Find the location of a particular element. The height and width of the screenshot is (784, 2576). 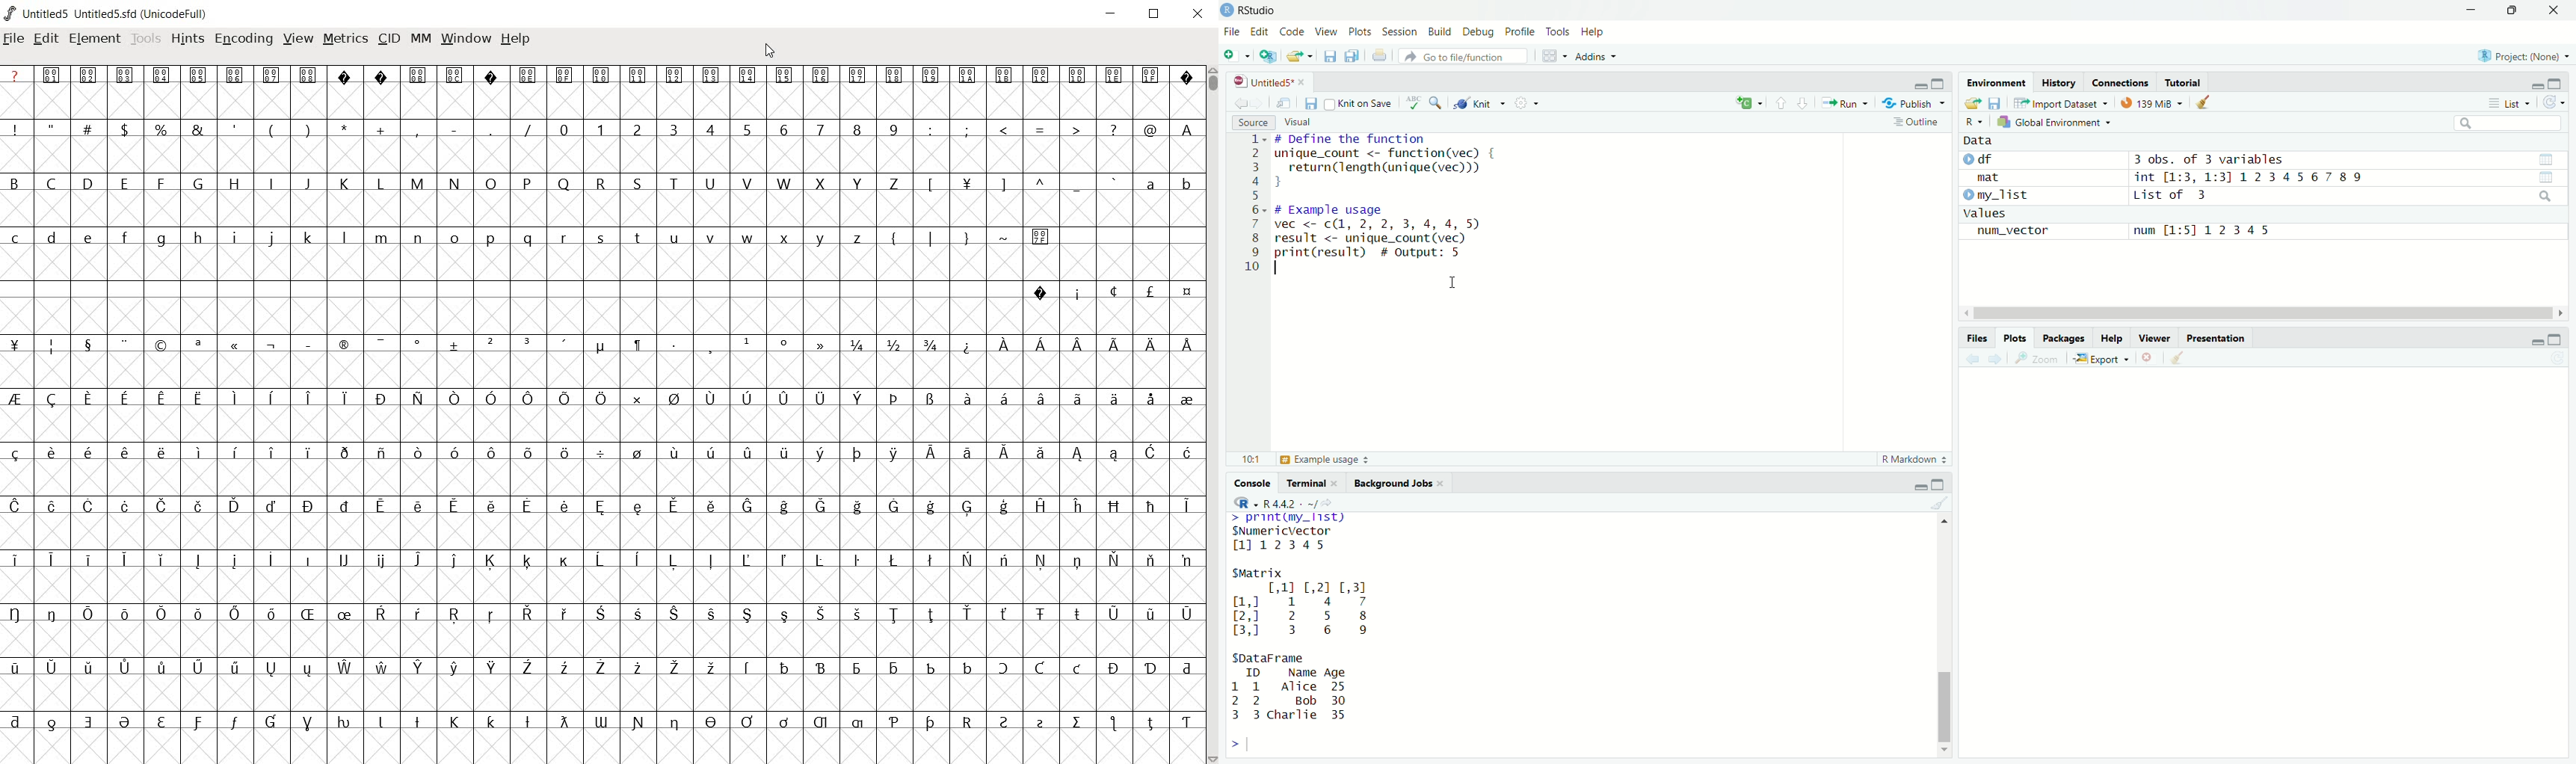

Symbol is located at coordinates (308, 668).